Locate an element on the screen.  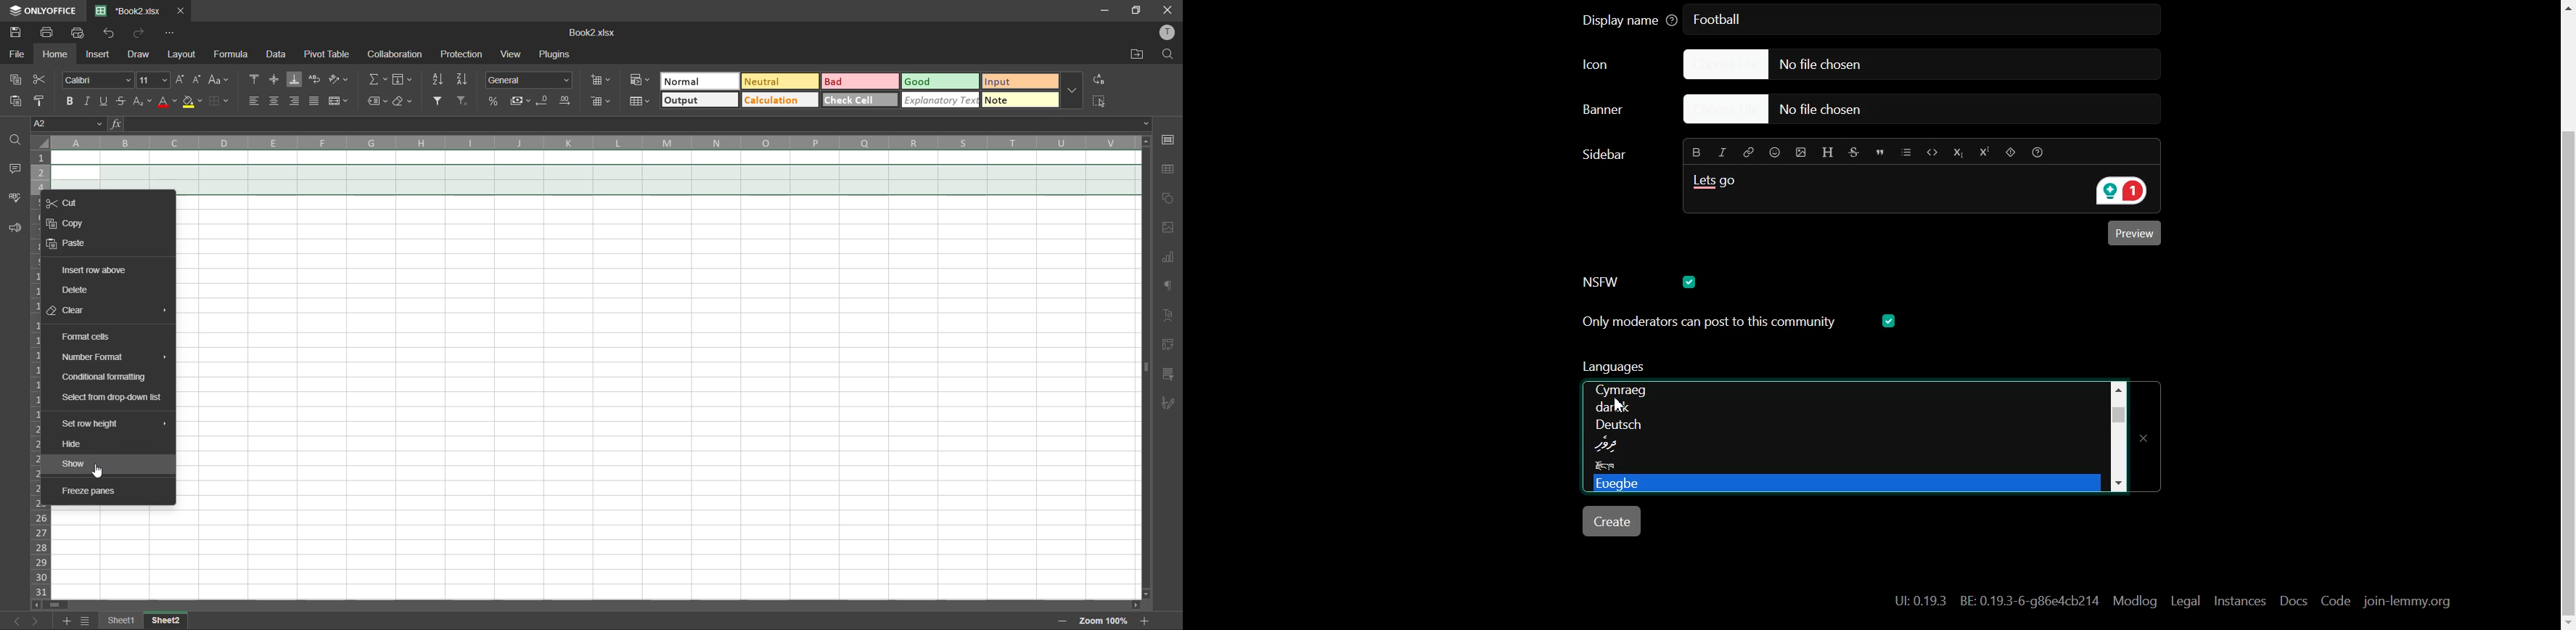
good is located at coordinates (942, 81).